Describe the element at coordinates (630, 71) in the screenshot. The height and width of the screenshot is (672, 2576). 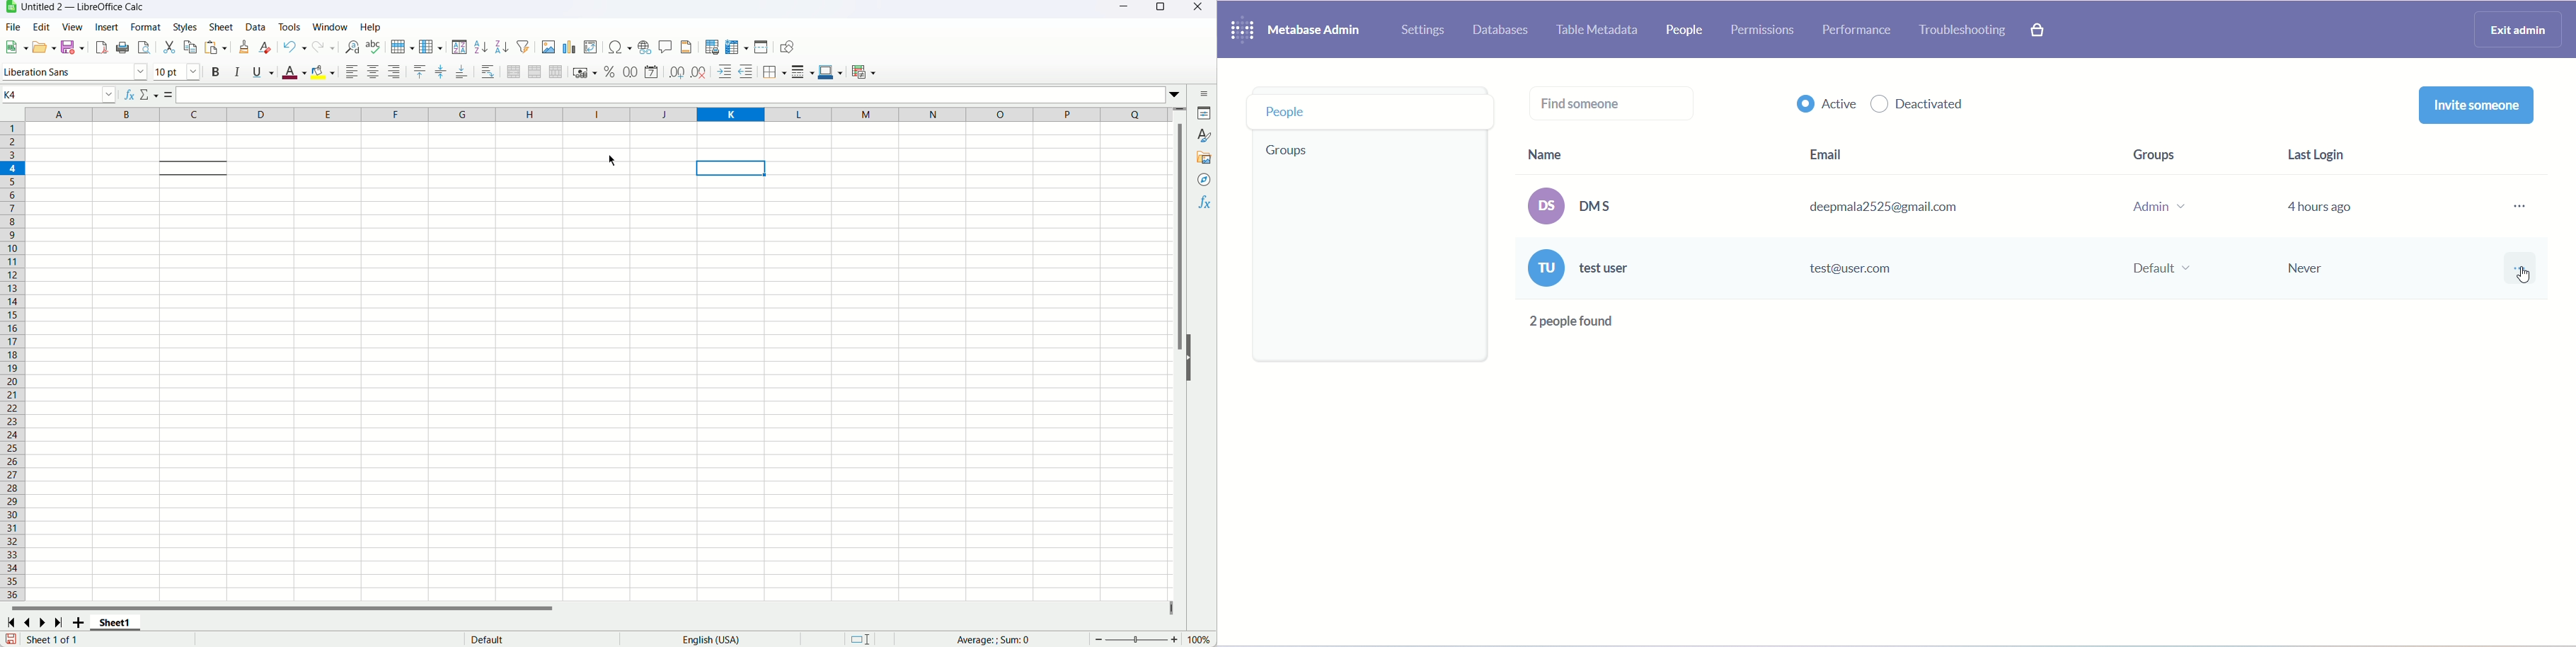
I see `Format as number` at that location.